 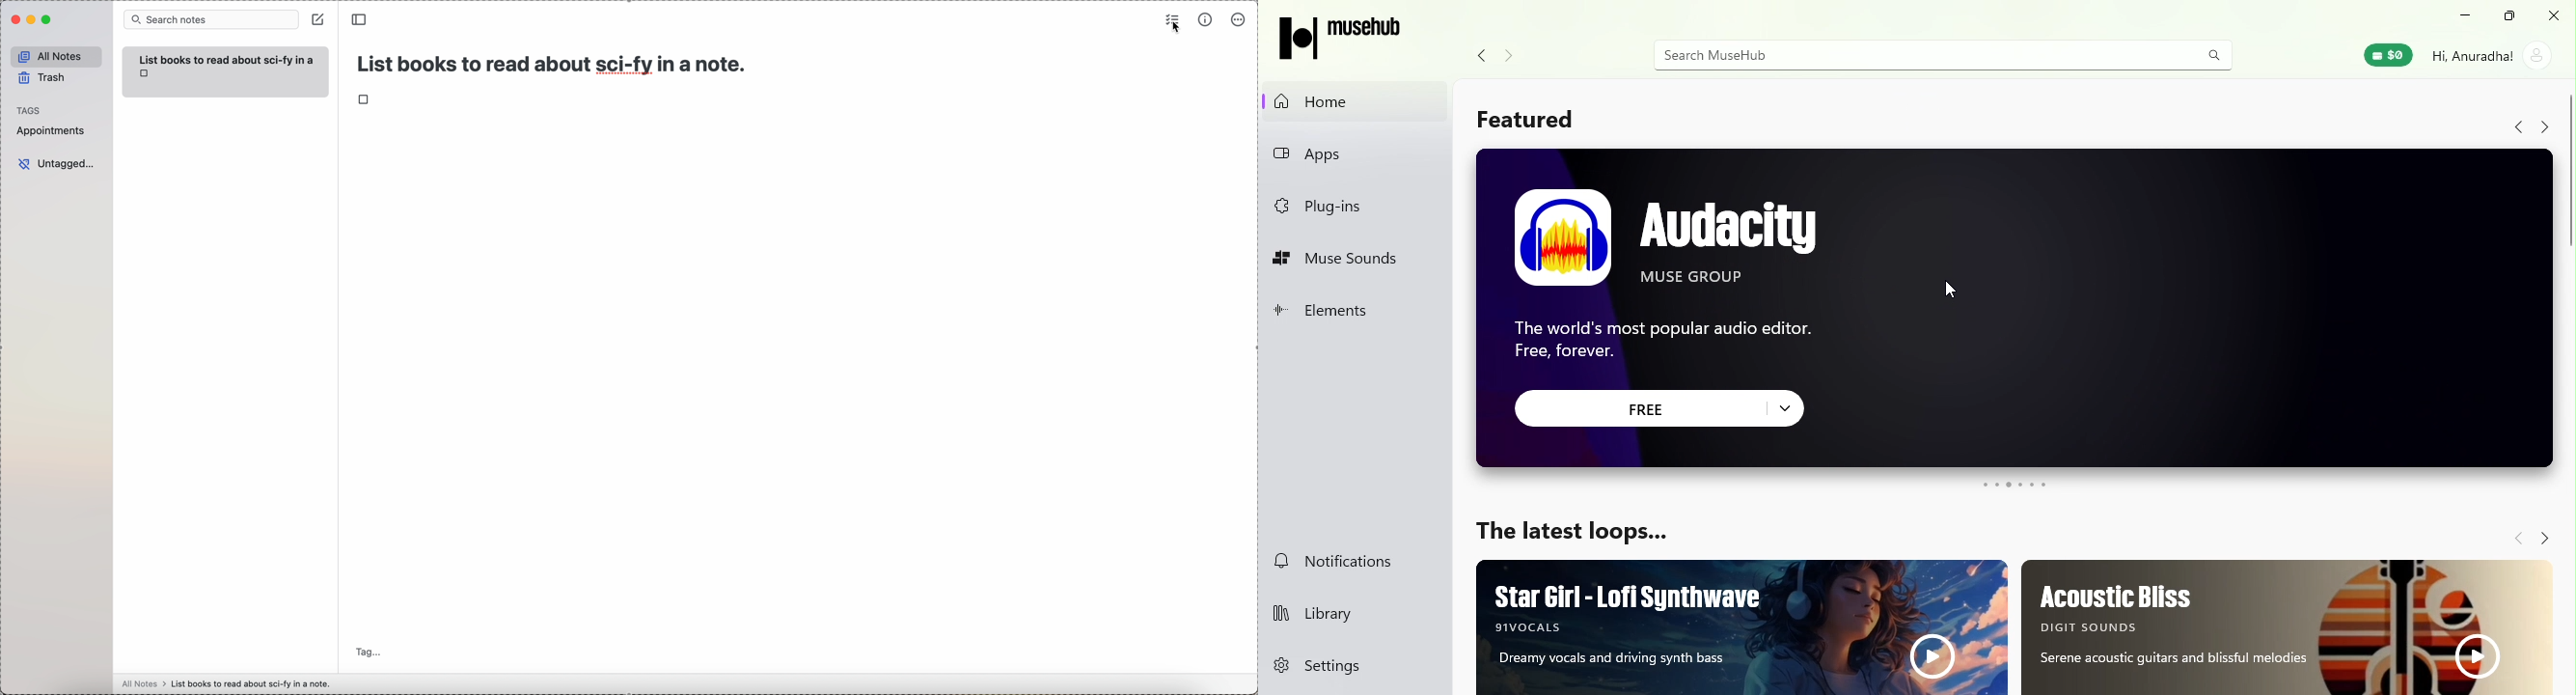 I want to click on all notes > List books to read about sci-fy in a note., so click(x=229, y=683).